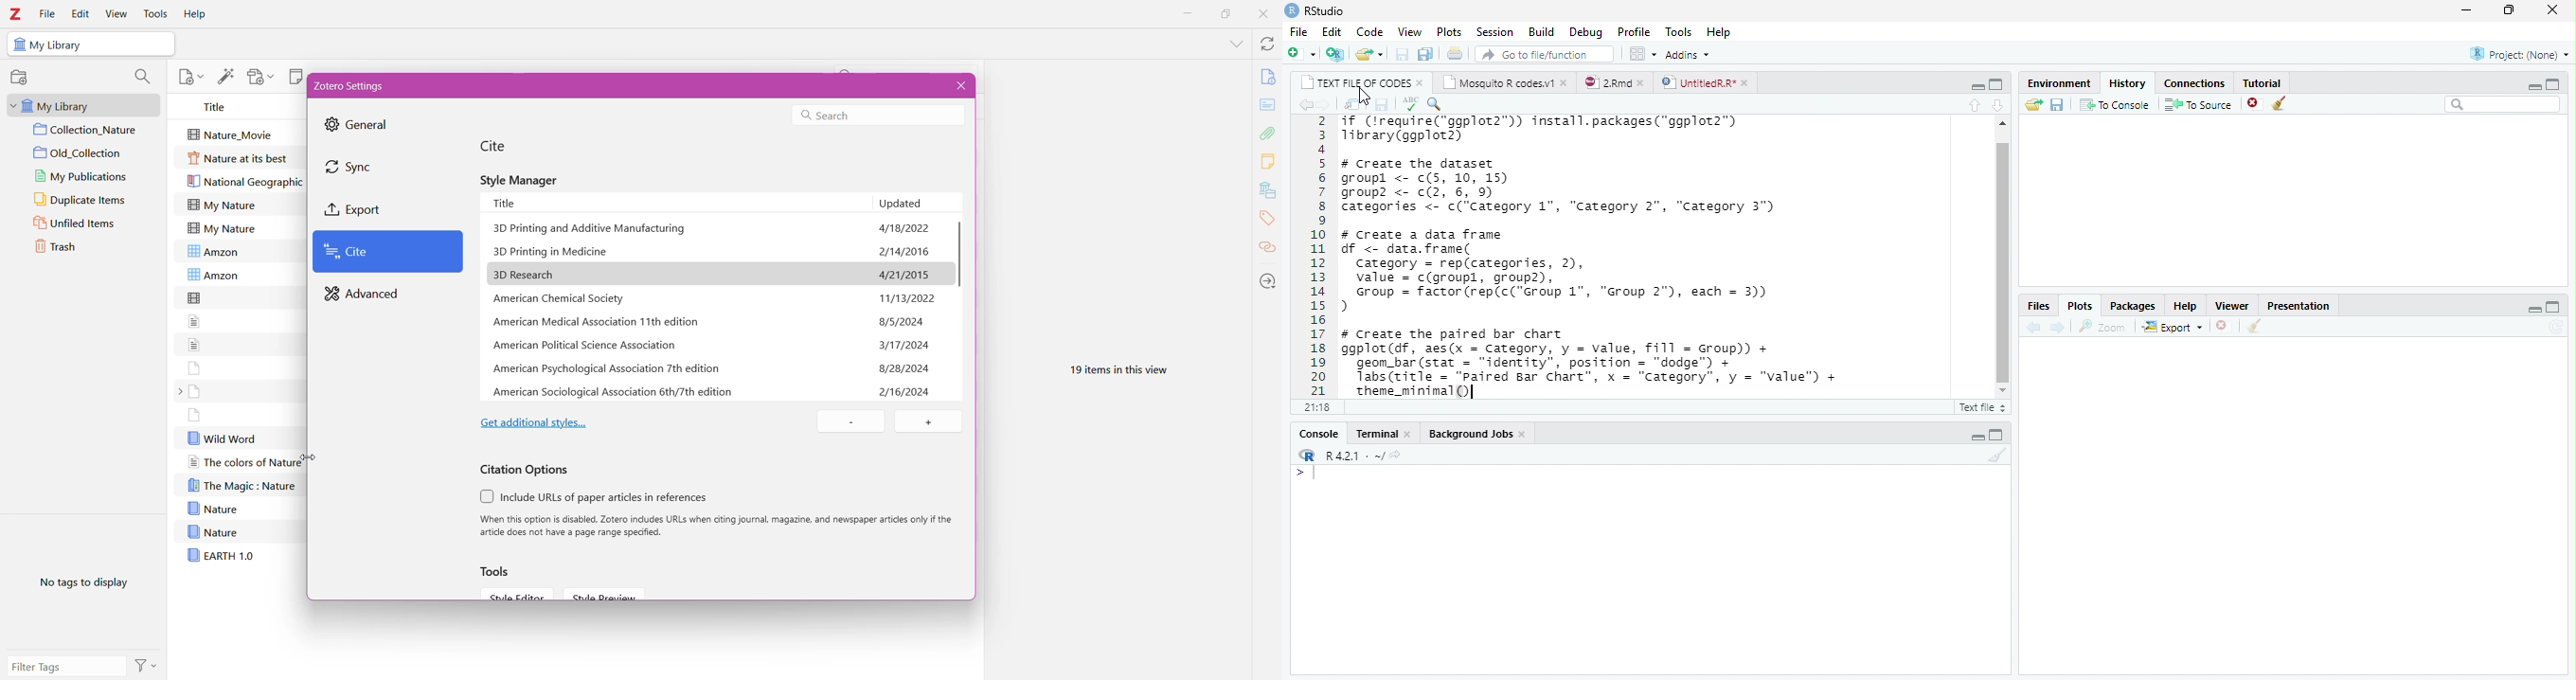 The width and height of the screenshot is (2576, 700). Describe the element at coordinates (1319, 407) in the screenshot. I see `21:18` at that location.